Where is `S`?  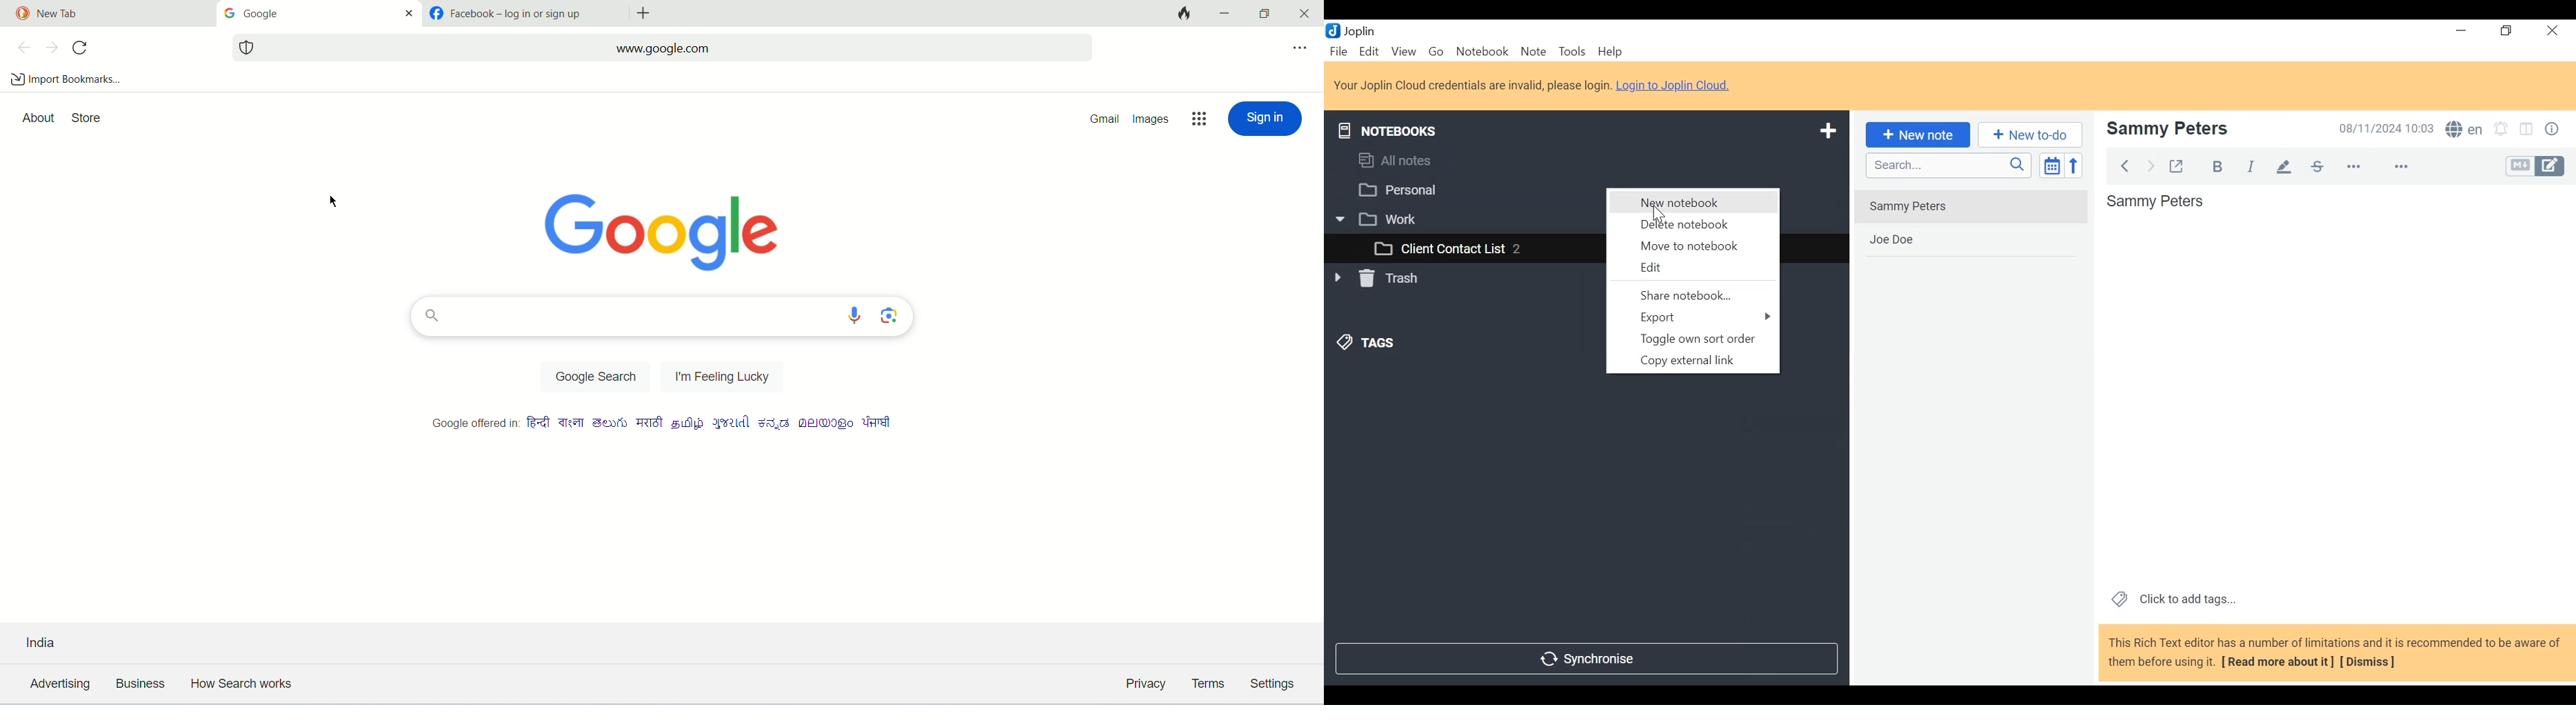
S is located at coordinates (2464, 130).